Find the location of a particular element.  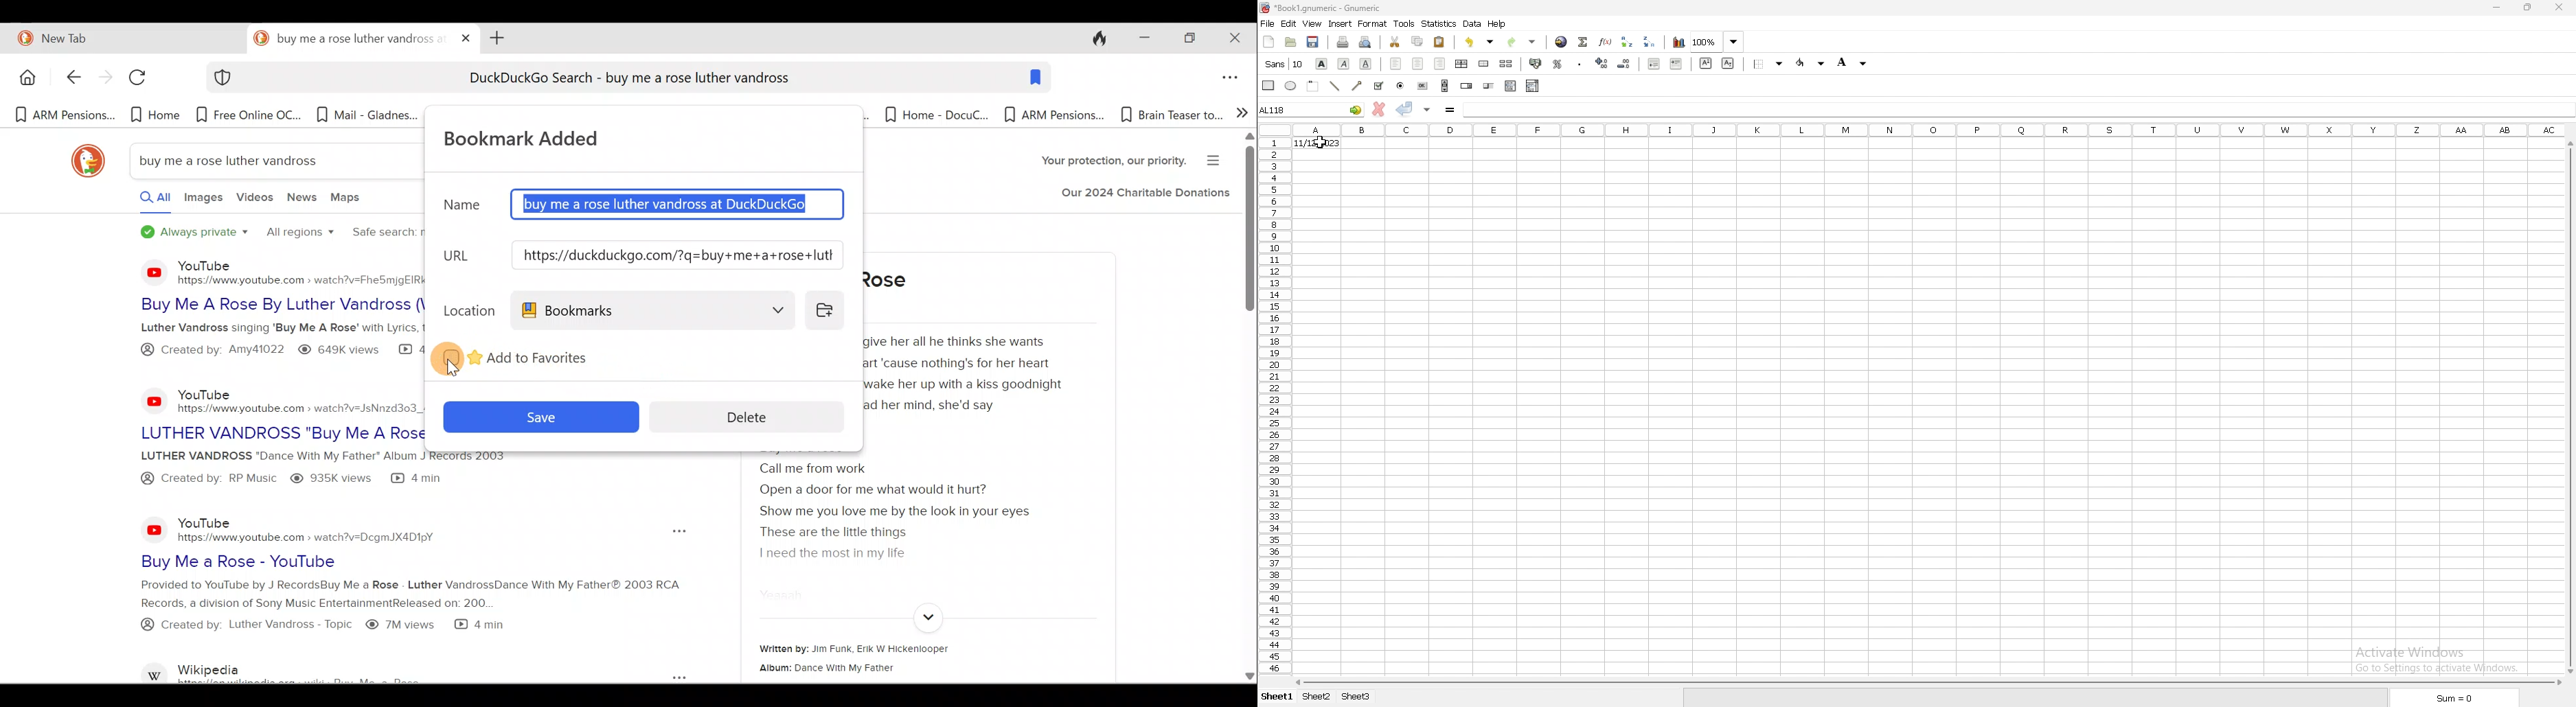

percentage is located at coordinates (1558, 64).